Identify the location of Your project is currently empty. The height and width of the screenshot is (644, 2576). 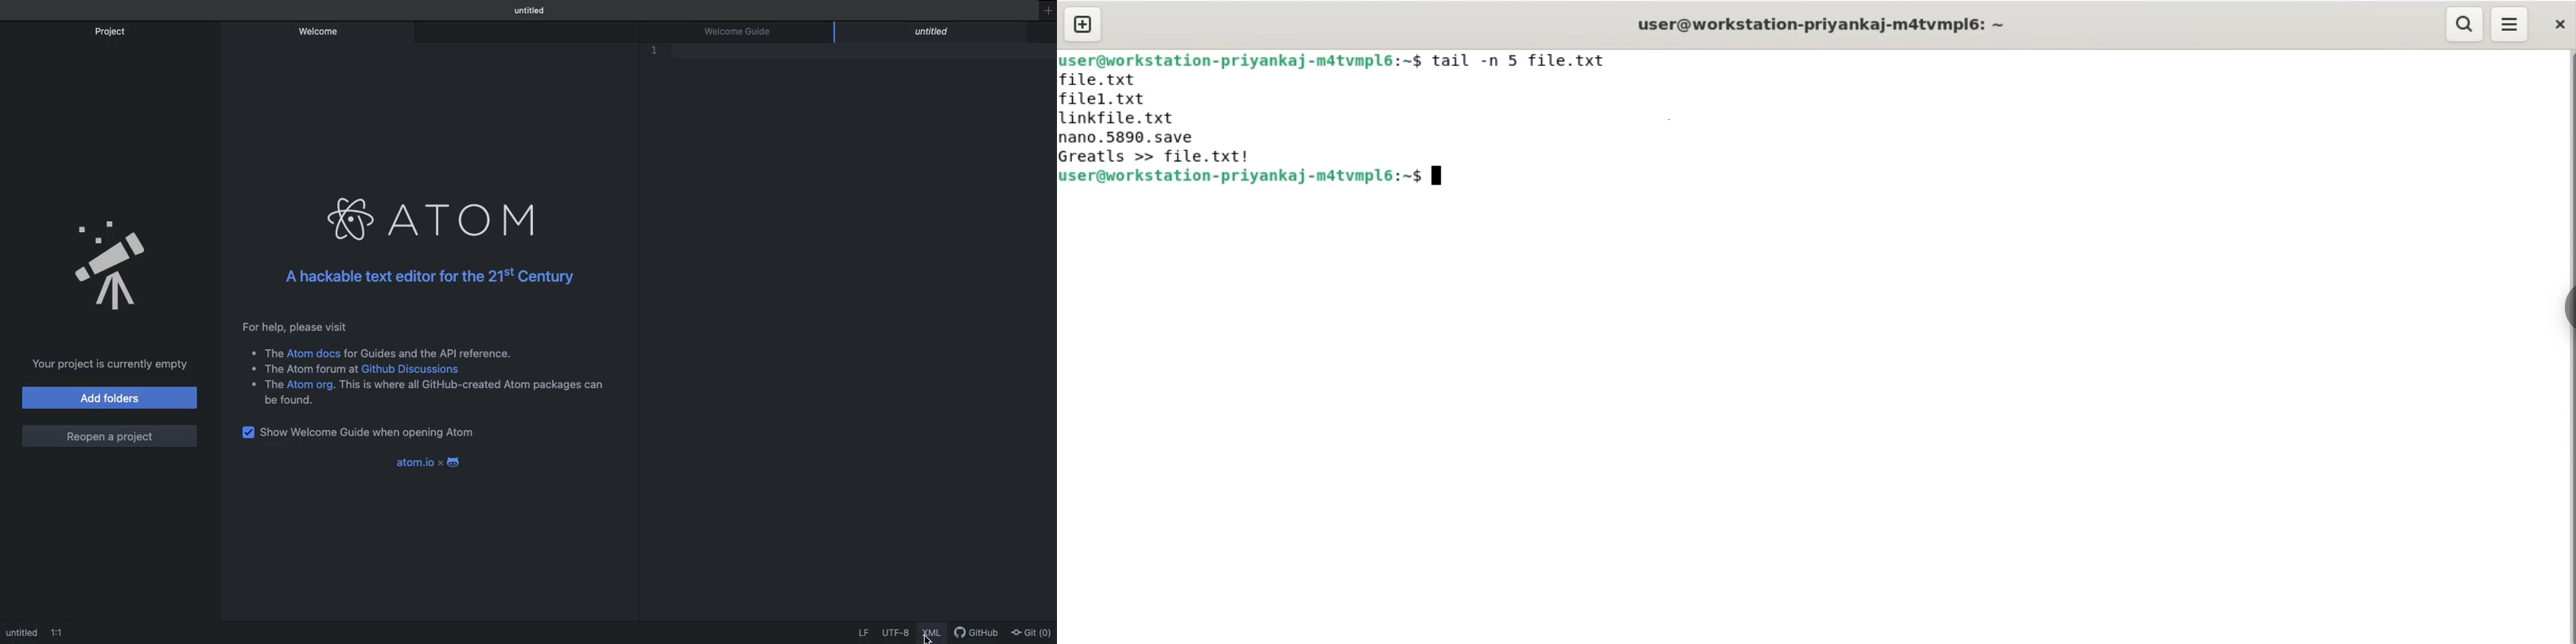
(103, 365).